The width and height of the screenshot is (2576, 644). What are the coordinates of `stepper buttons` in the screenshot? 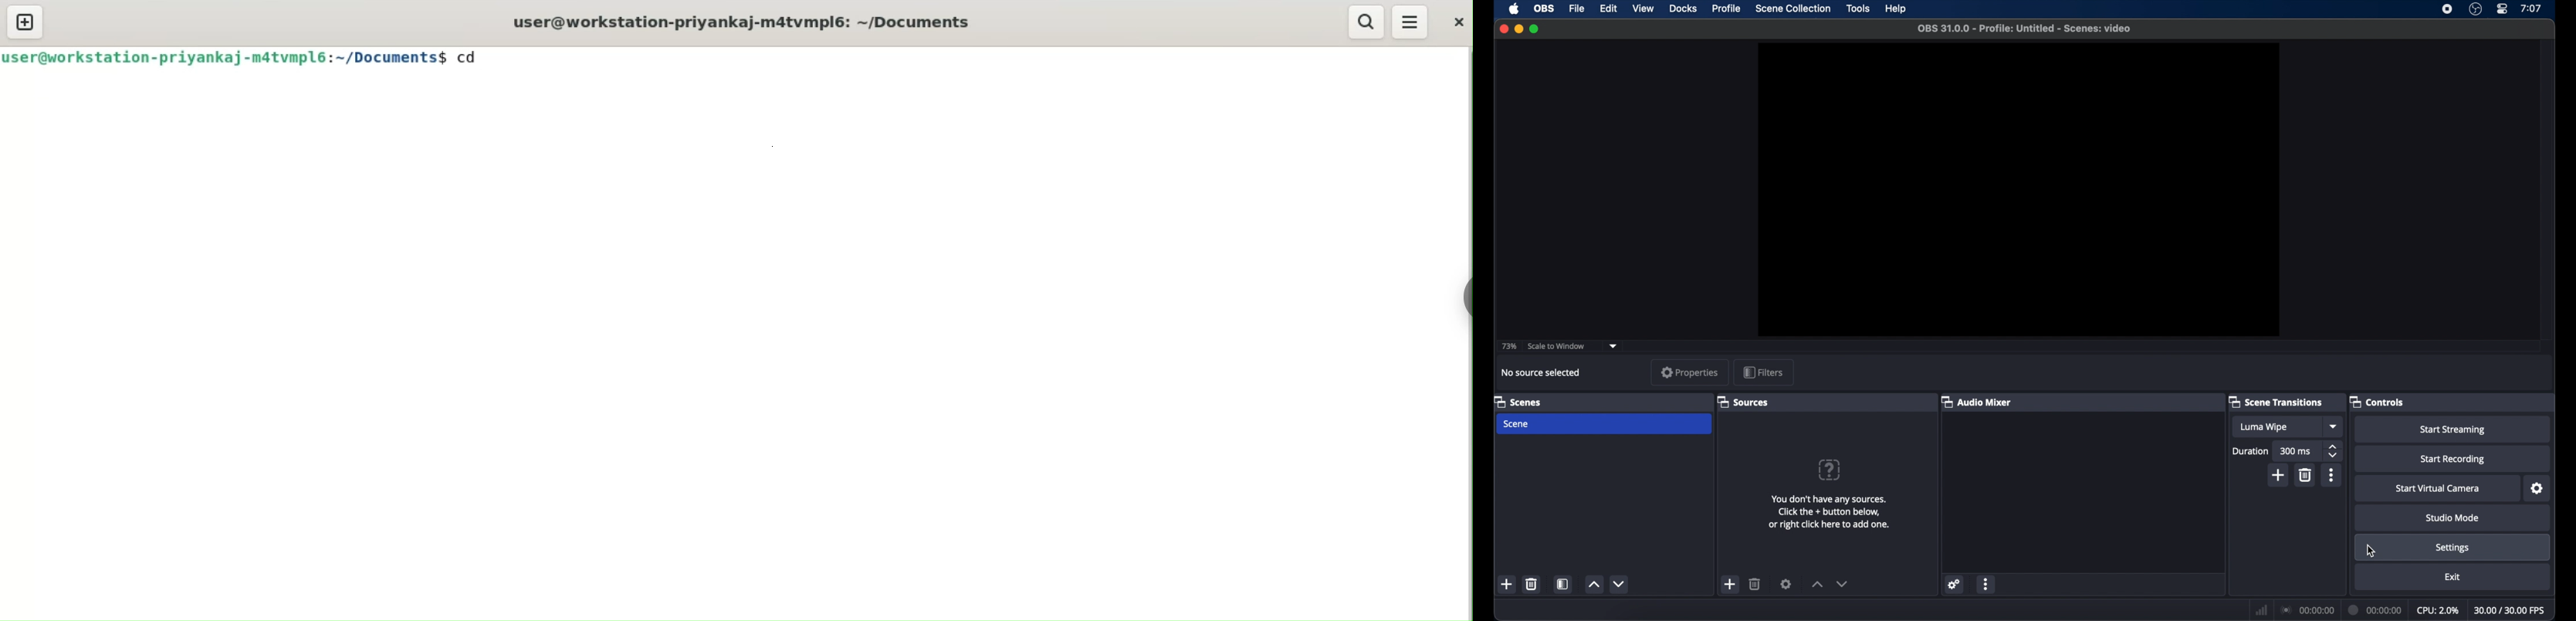 It's located at (2334, 451).